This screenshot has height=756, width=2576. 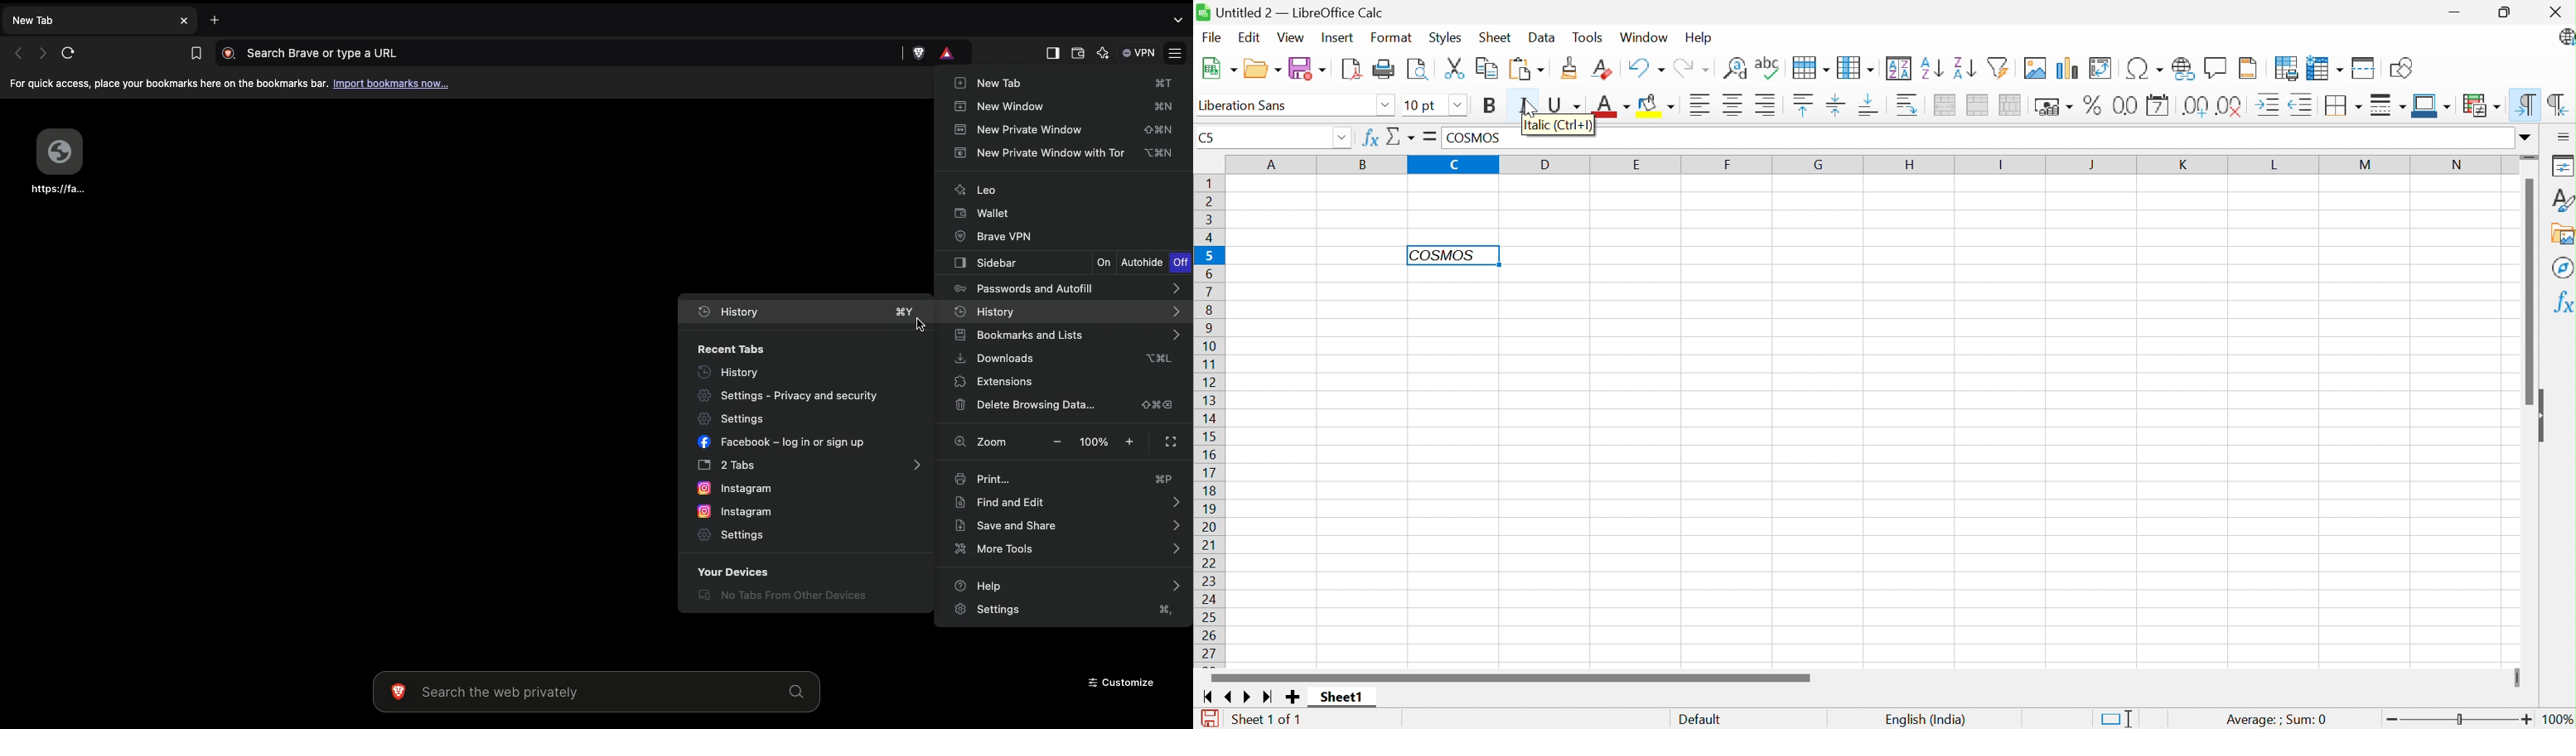 What do you see at coordinates (2515, 678) in the screenshot?
I see `Slider` at bounding box center [2515, 678].